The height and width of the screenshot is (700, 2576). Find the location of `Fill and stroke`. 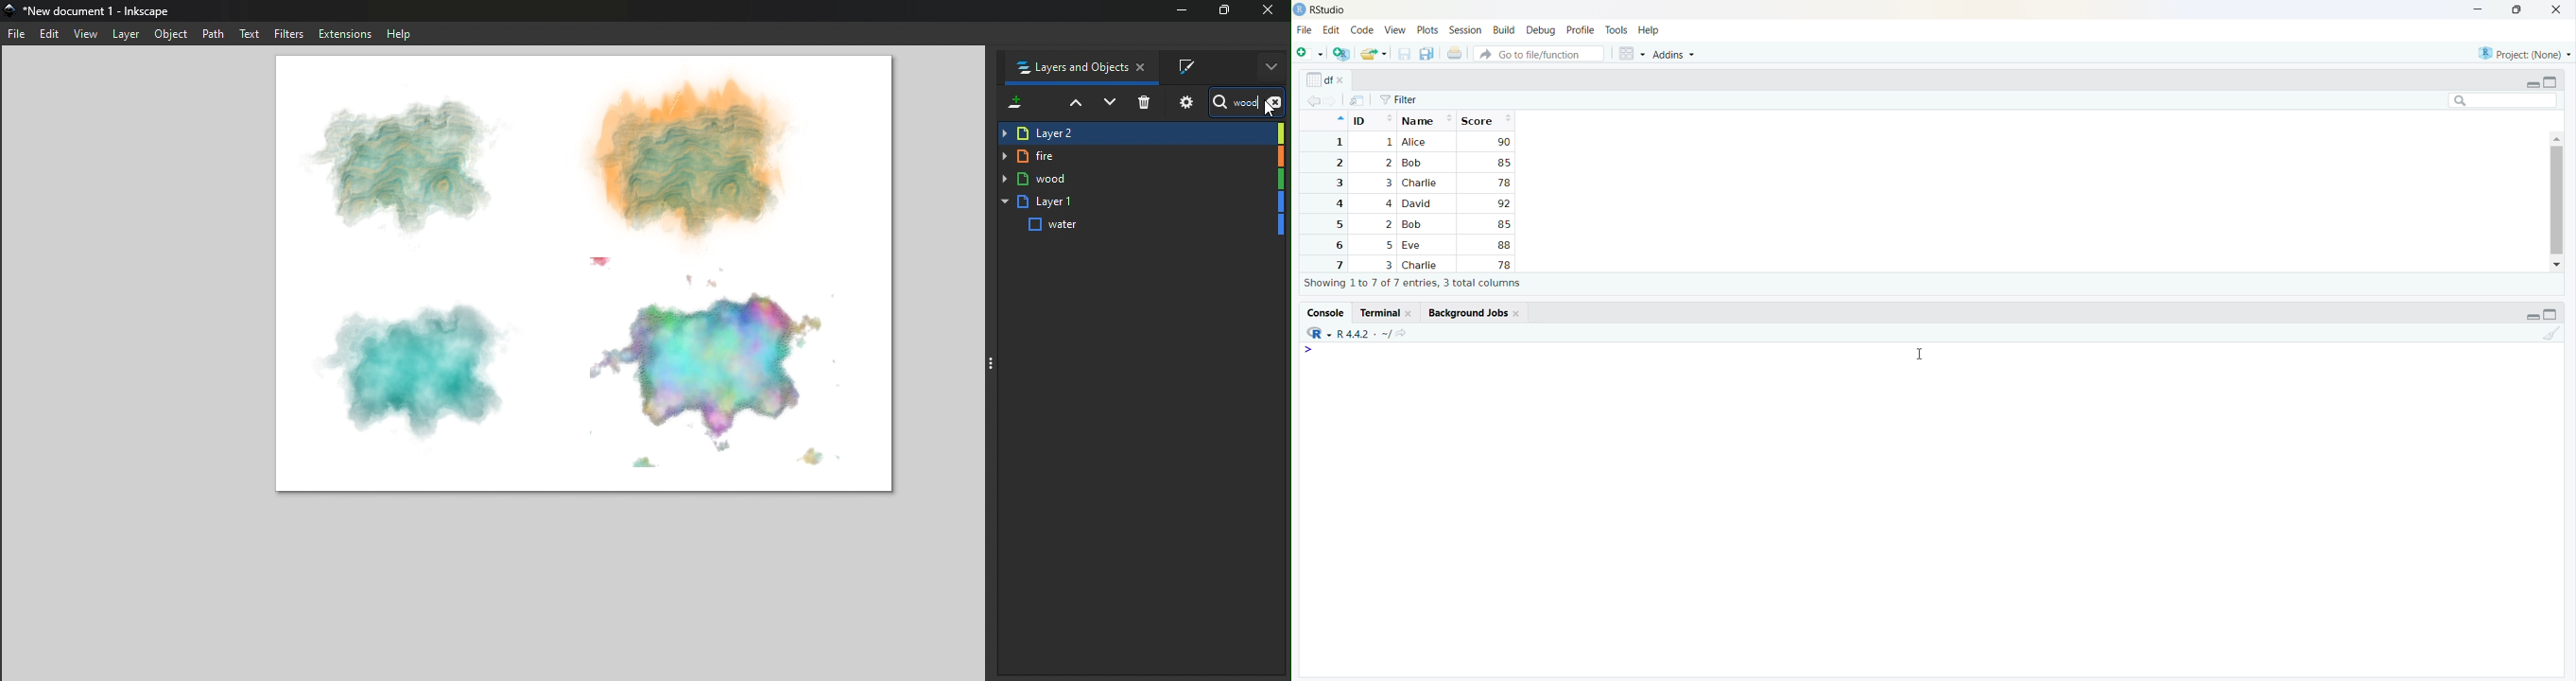

Fill and stroke is located at coordinates (1194, 67).